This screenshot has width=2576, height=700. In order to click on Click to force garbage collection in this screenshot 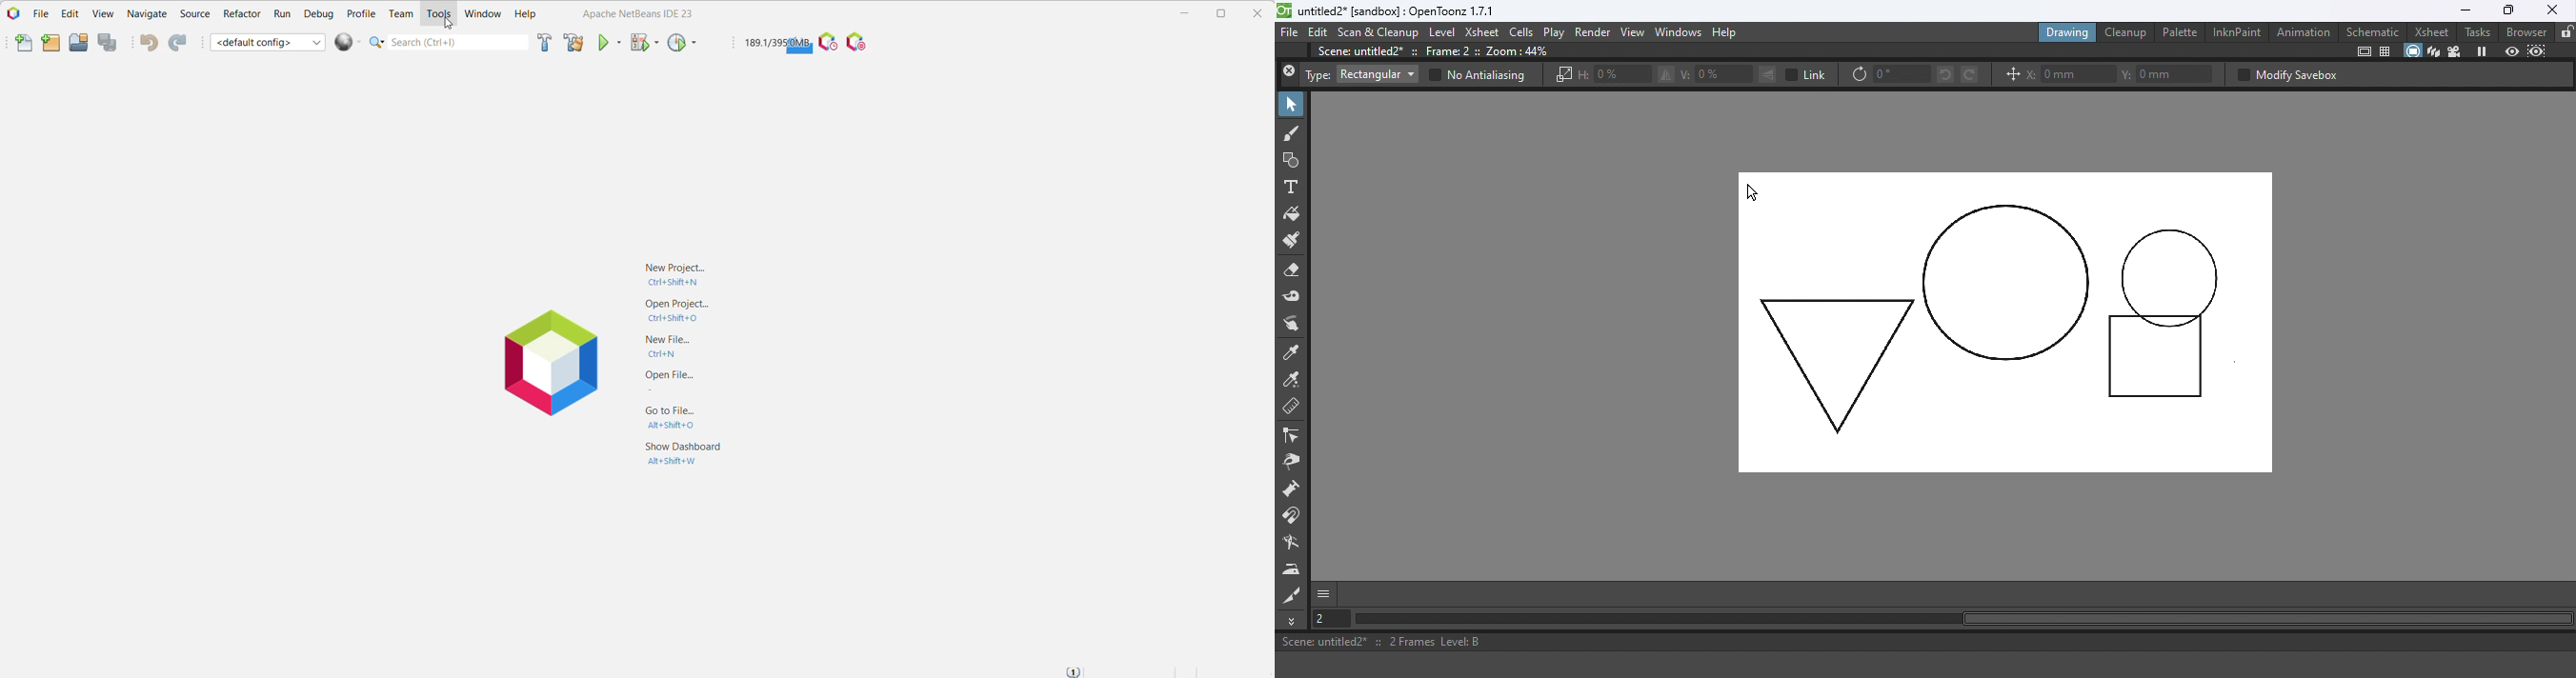, I will do `click(777, 43)`.